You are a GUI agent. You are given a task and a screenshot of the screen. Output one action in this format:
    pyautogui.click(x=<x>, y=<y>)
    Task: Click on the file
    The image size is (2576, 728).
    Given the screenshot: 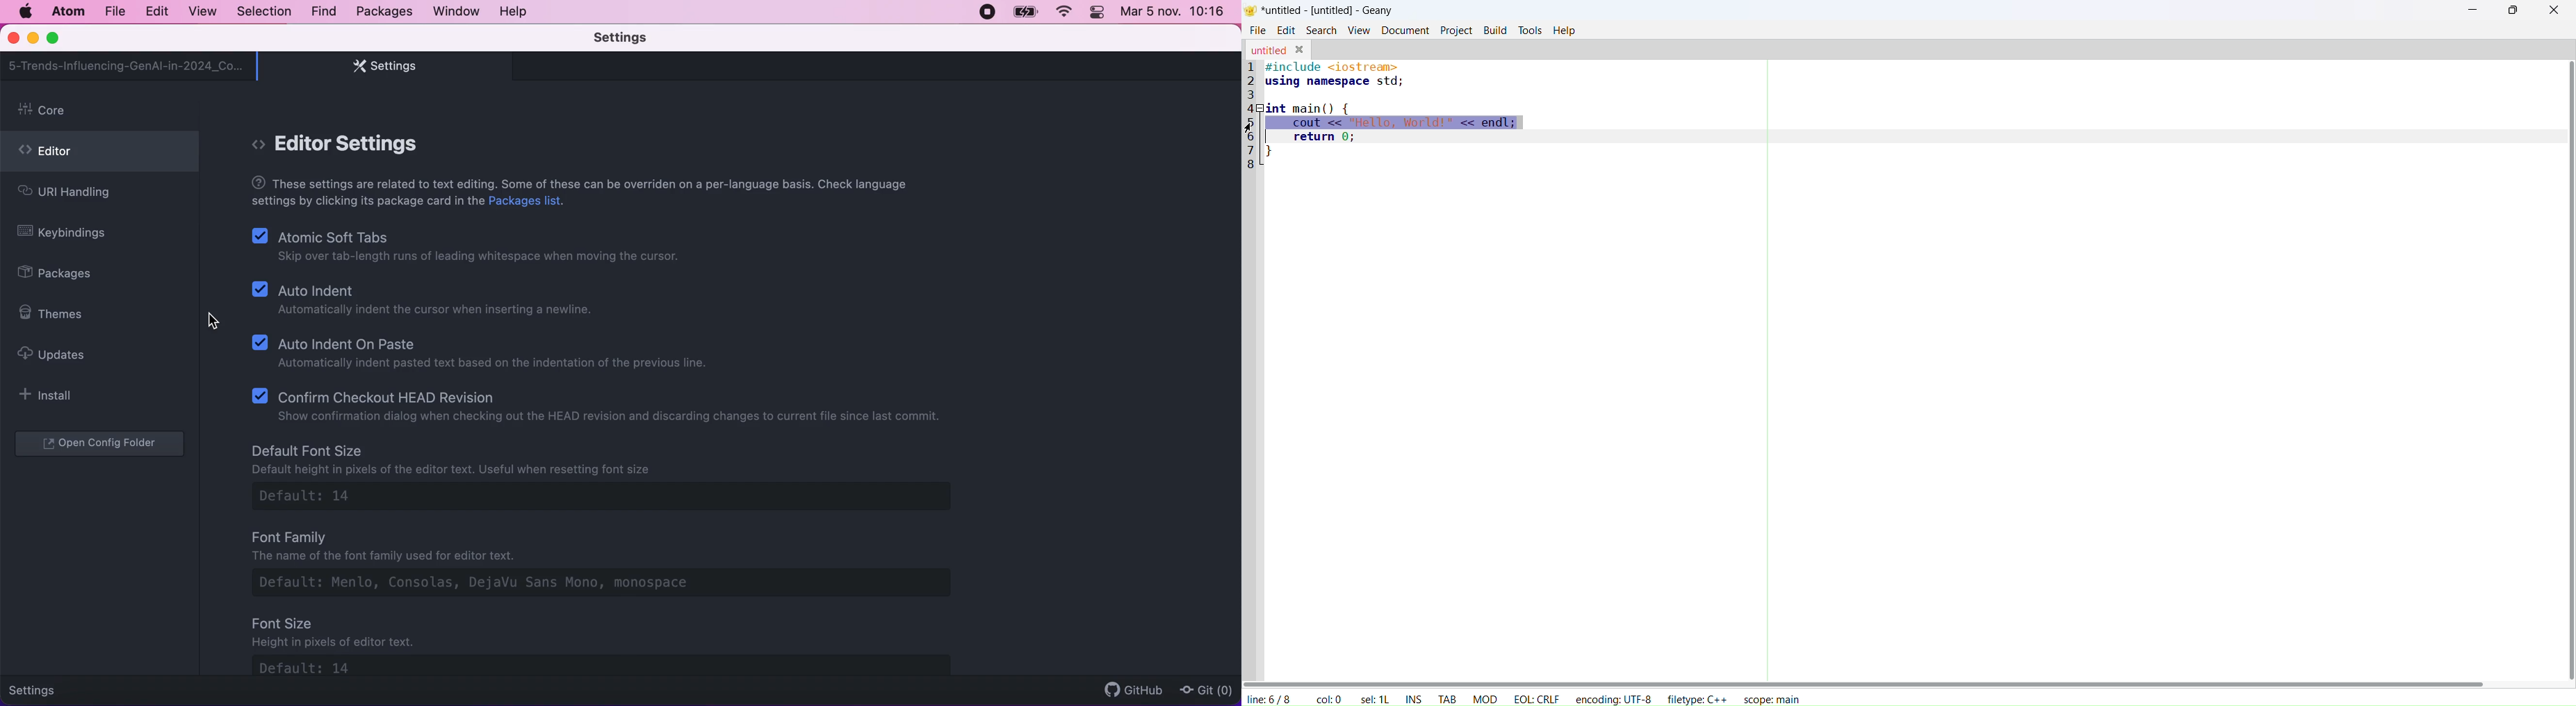 What is the action you would take?
    pyautogui.click(x=114, y=12)
    